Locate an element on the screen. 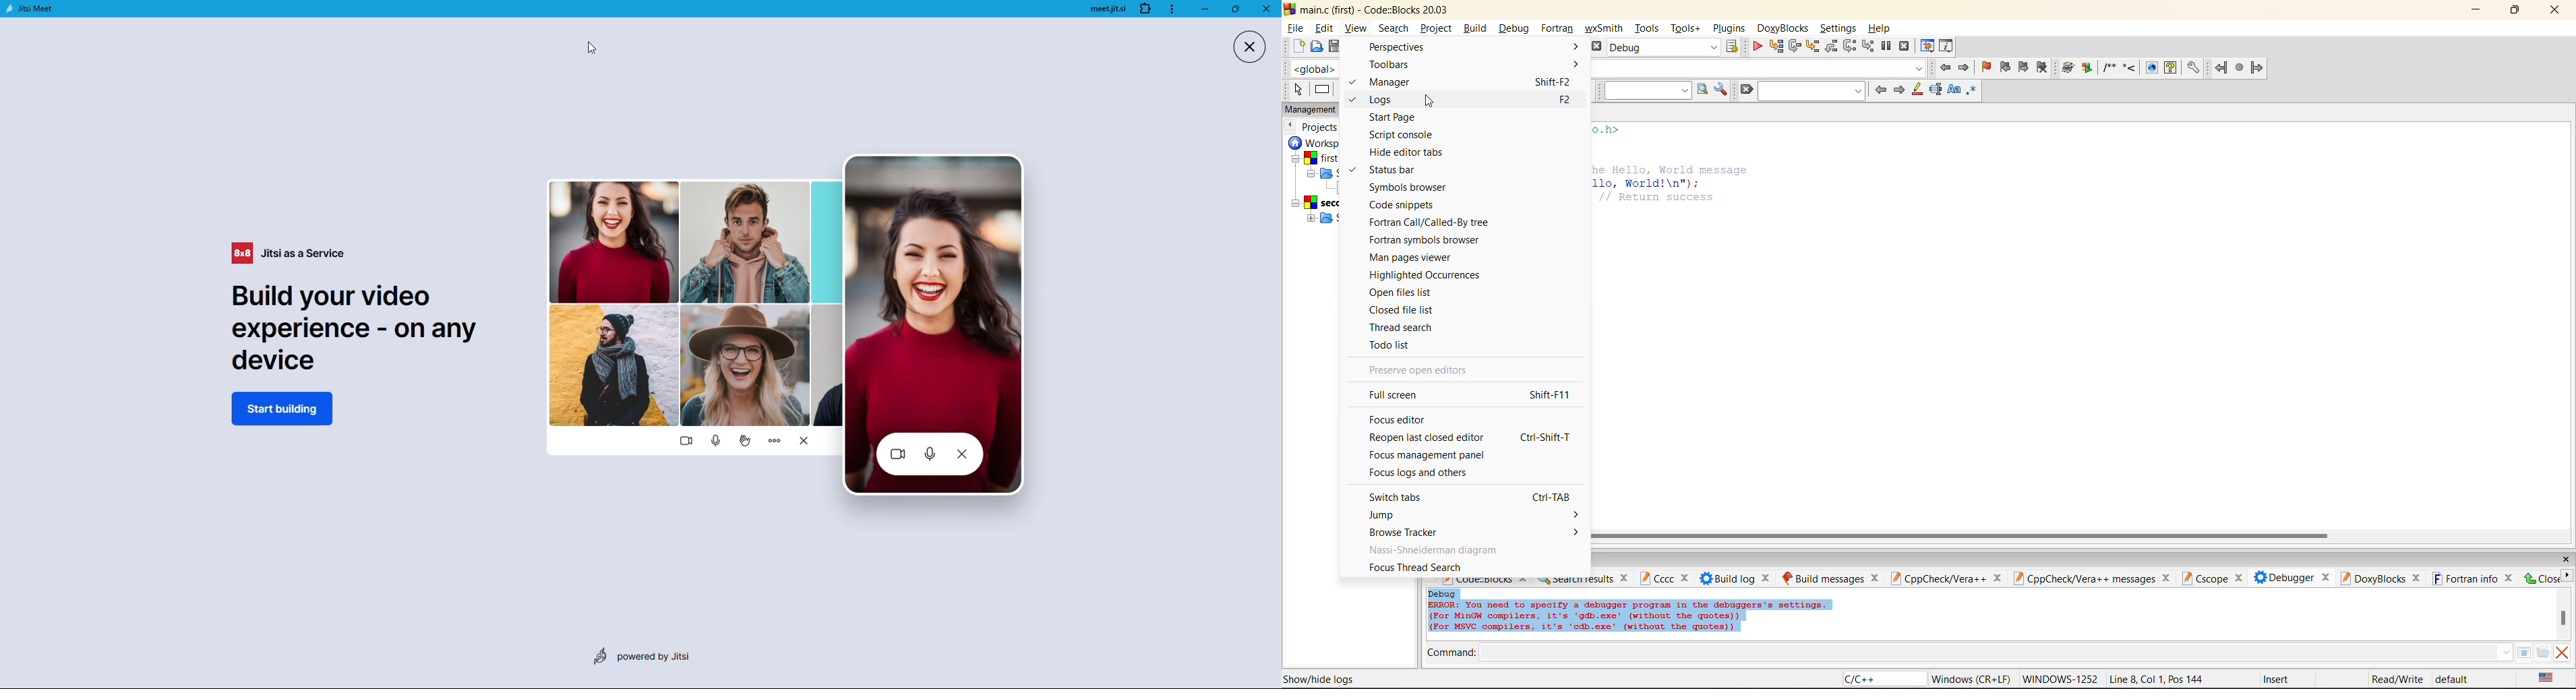 The height and width of the screenshot is (700, 2576). setting is located at coordinates (2194, 69).